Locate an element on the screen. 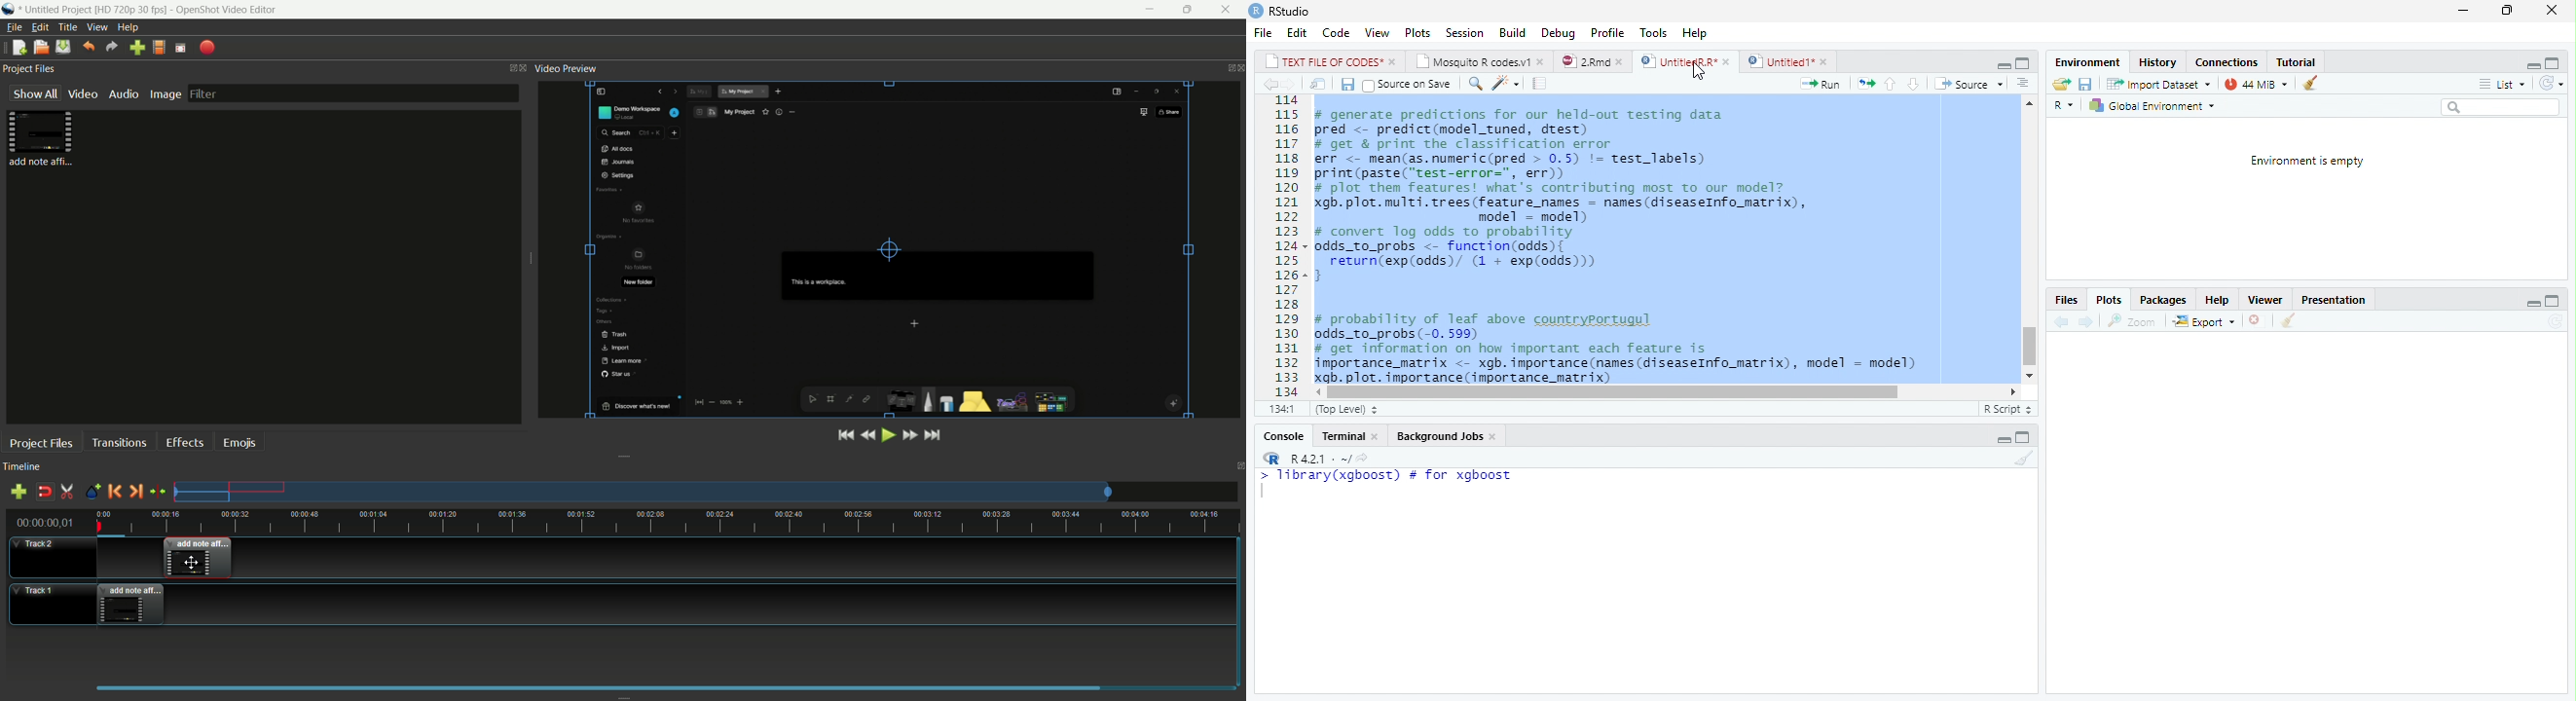  View is located at coordinates (1377, 33).